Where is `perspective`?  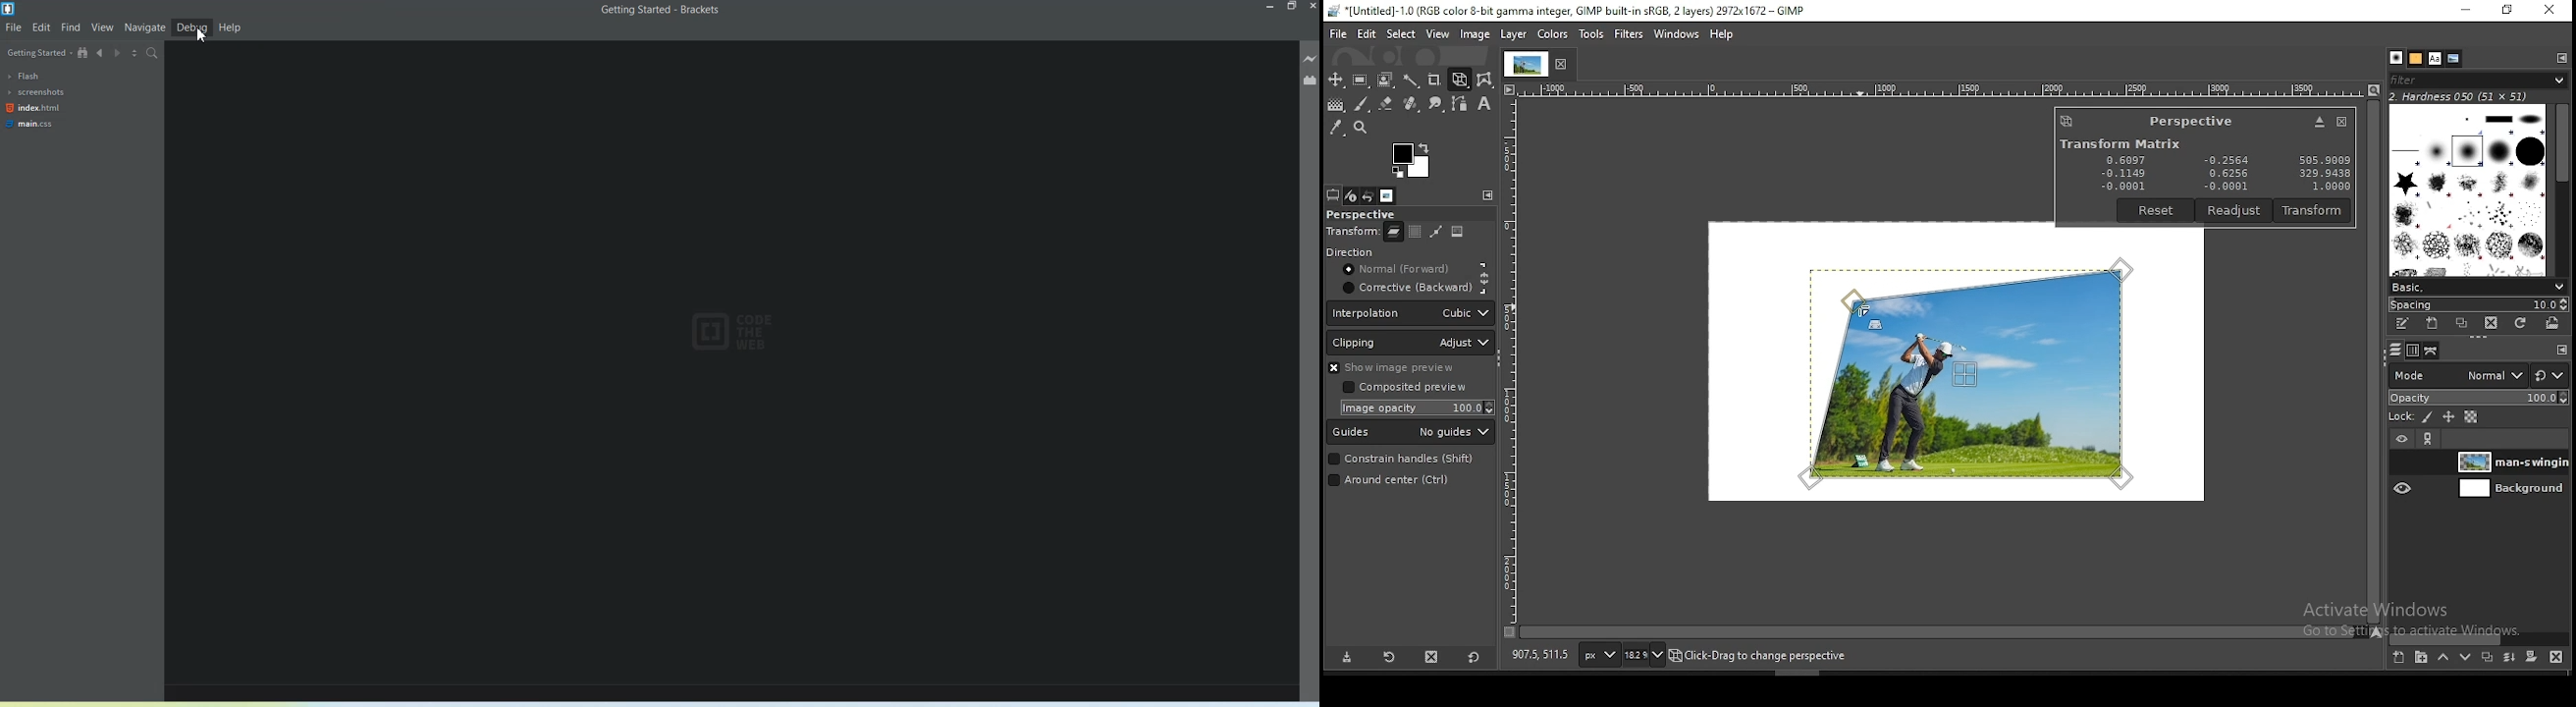 perspective is located at coordinates (2191, 121).